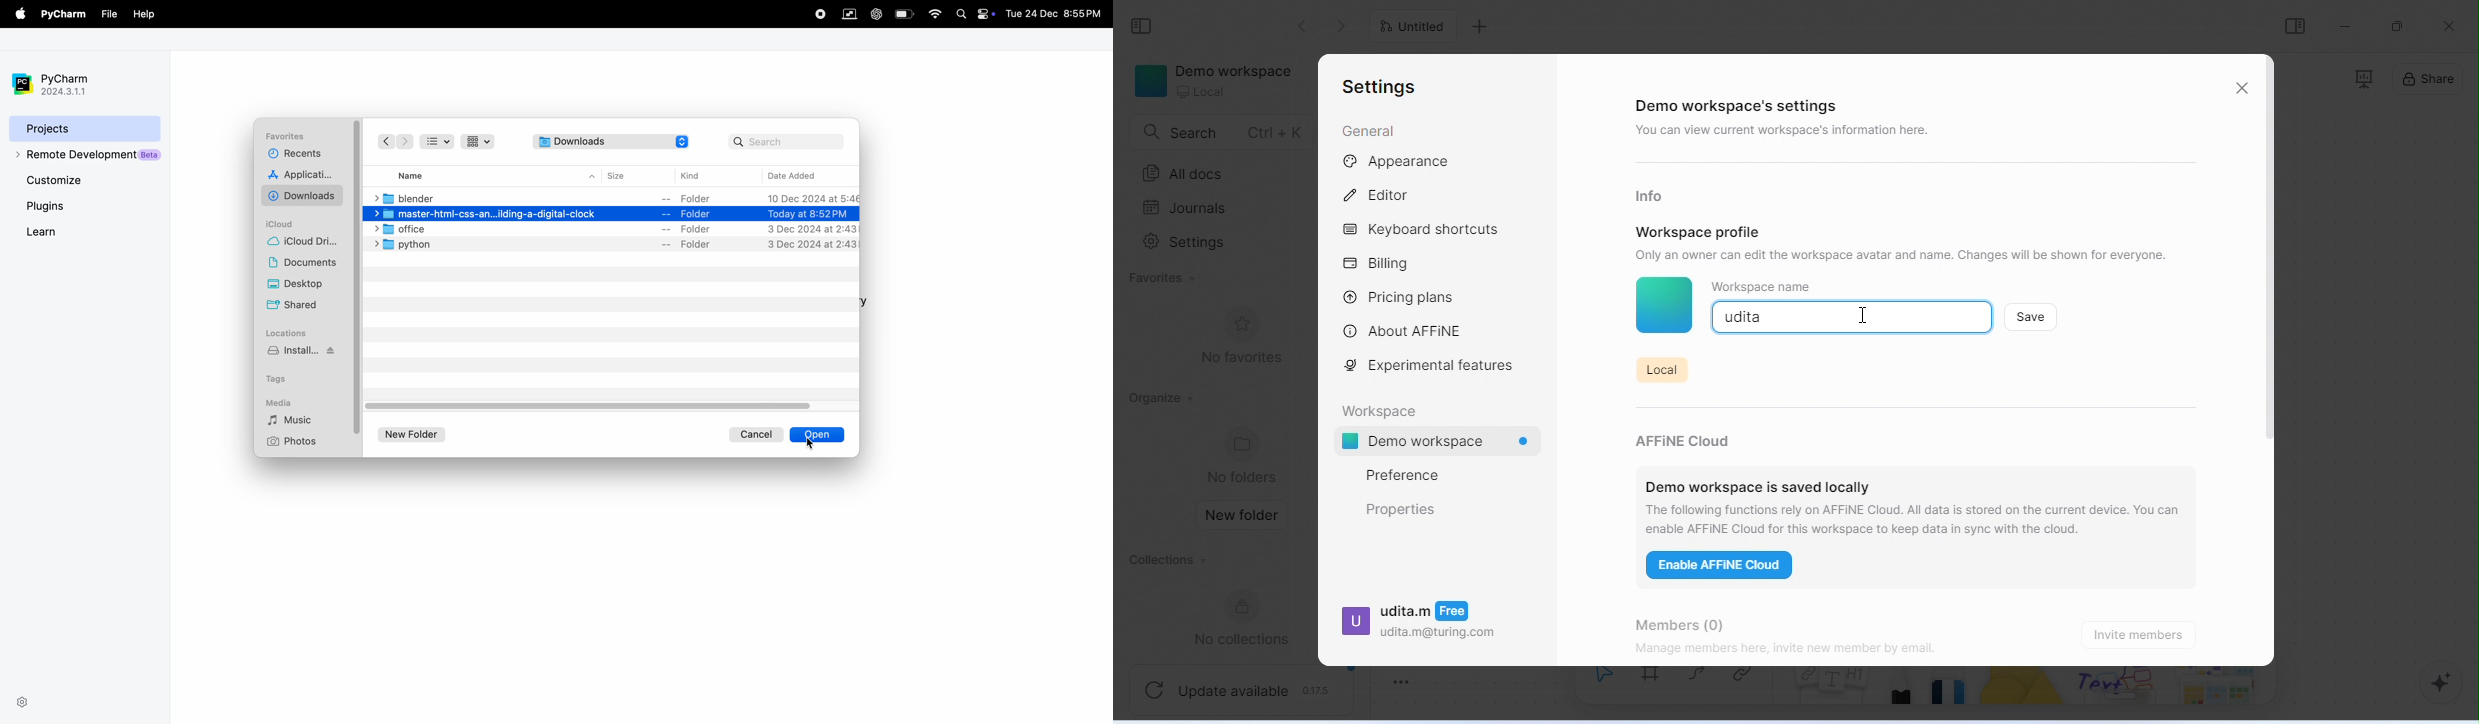 The height and width of the screenshot is (728, 2492). What do you see at coordinates (358, 281) in the screenshot?
I see `scroll bar` at bounding box center [358, 281].